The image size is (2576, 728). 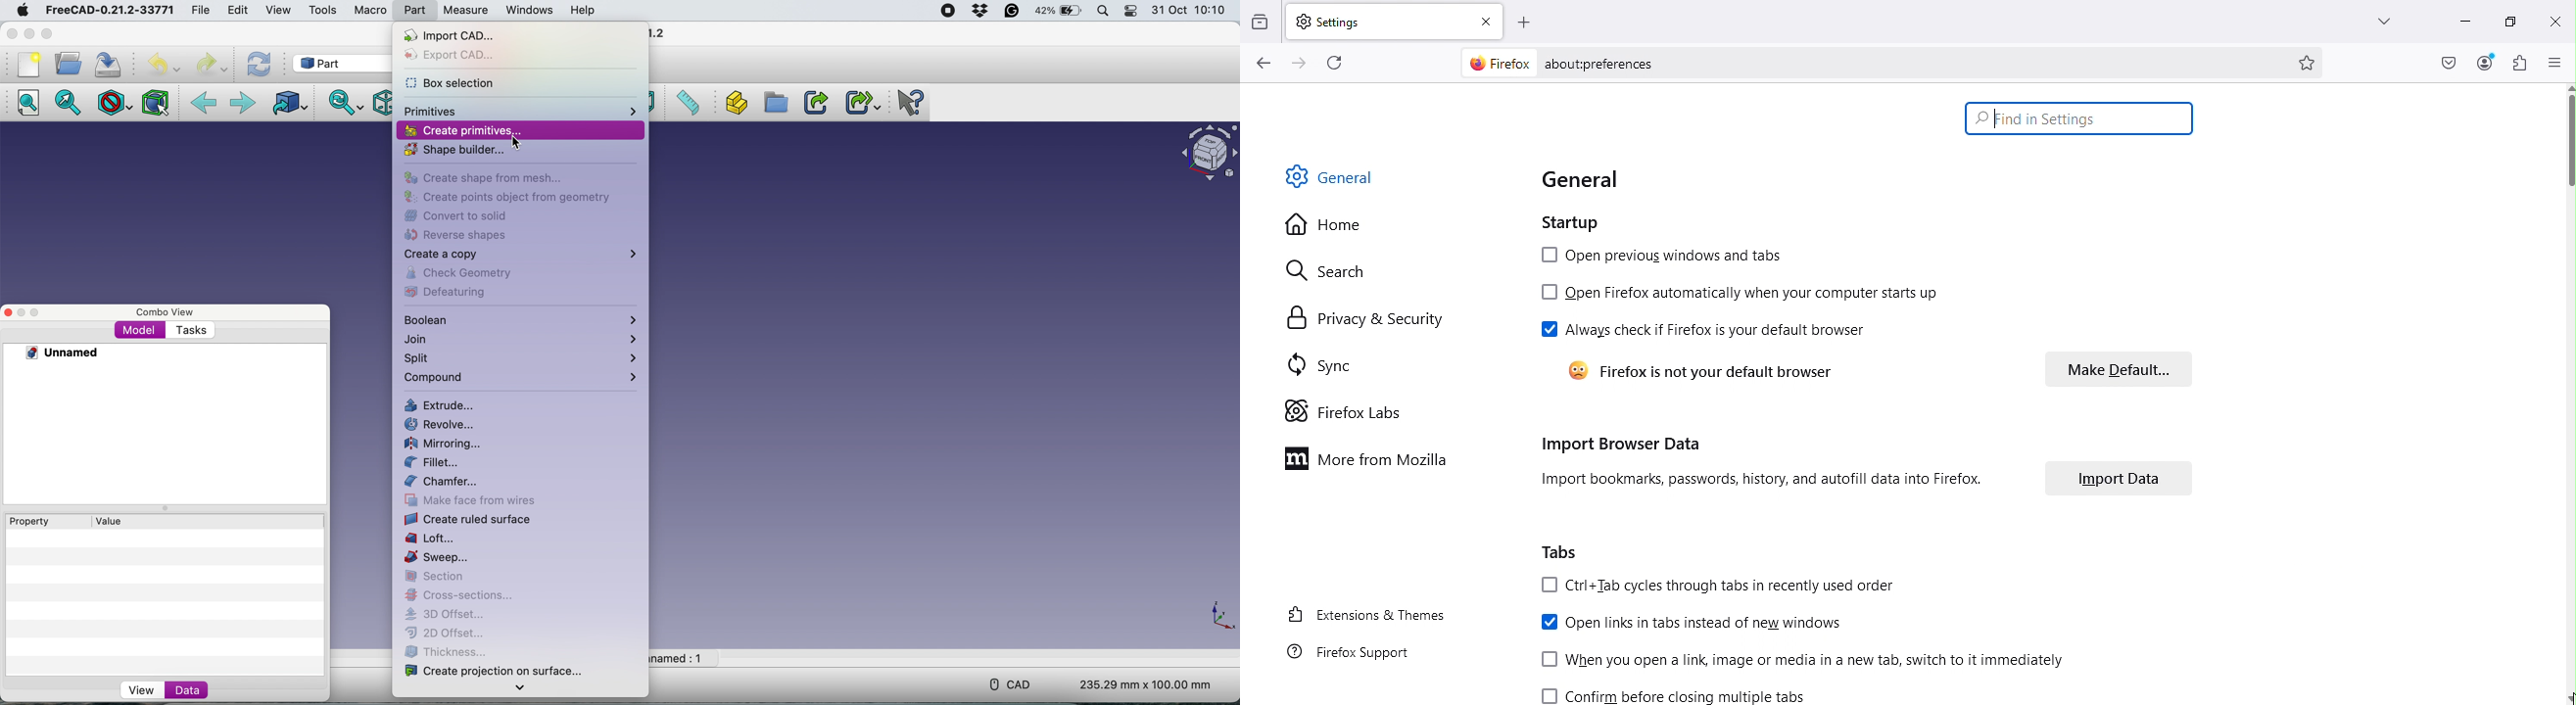 What do you see at coordinates (443, 444) in the screenshot?
I see `mirroring` at bounding box center [443, 444].